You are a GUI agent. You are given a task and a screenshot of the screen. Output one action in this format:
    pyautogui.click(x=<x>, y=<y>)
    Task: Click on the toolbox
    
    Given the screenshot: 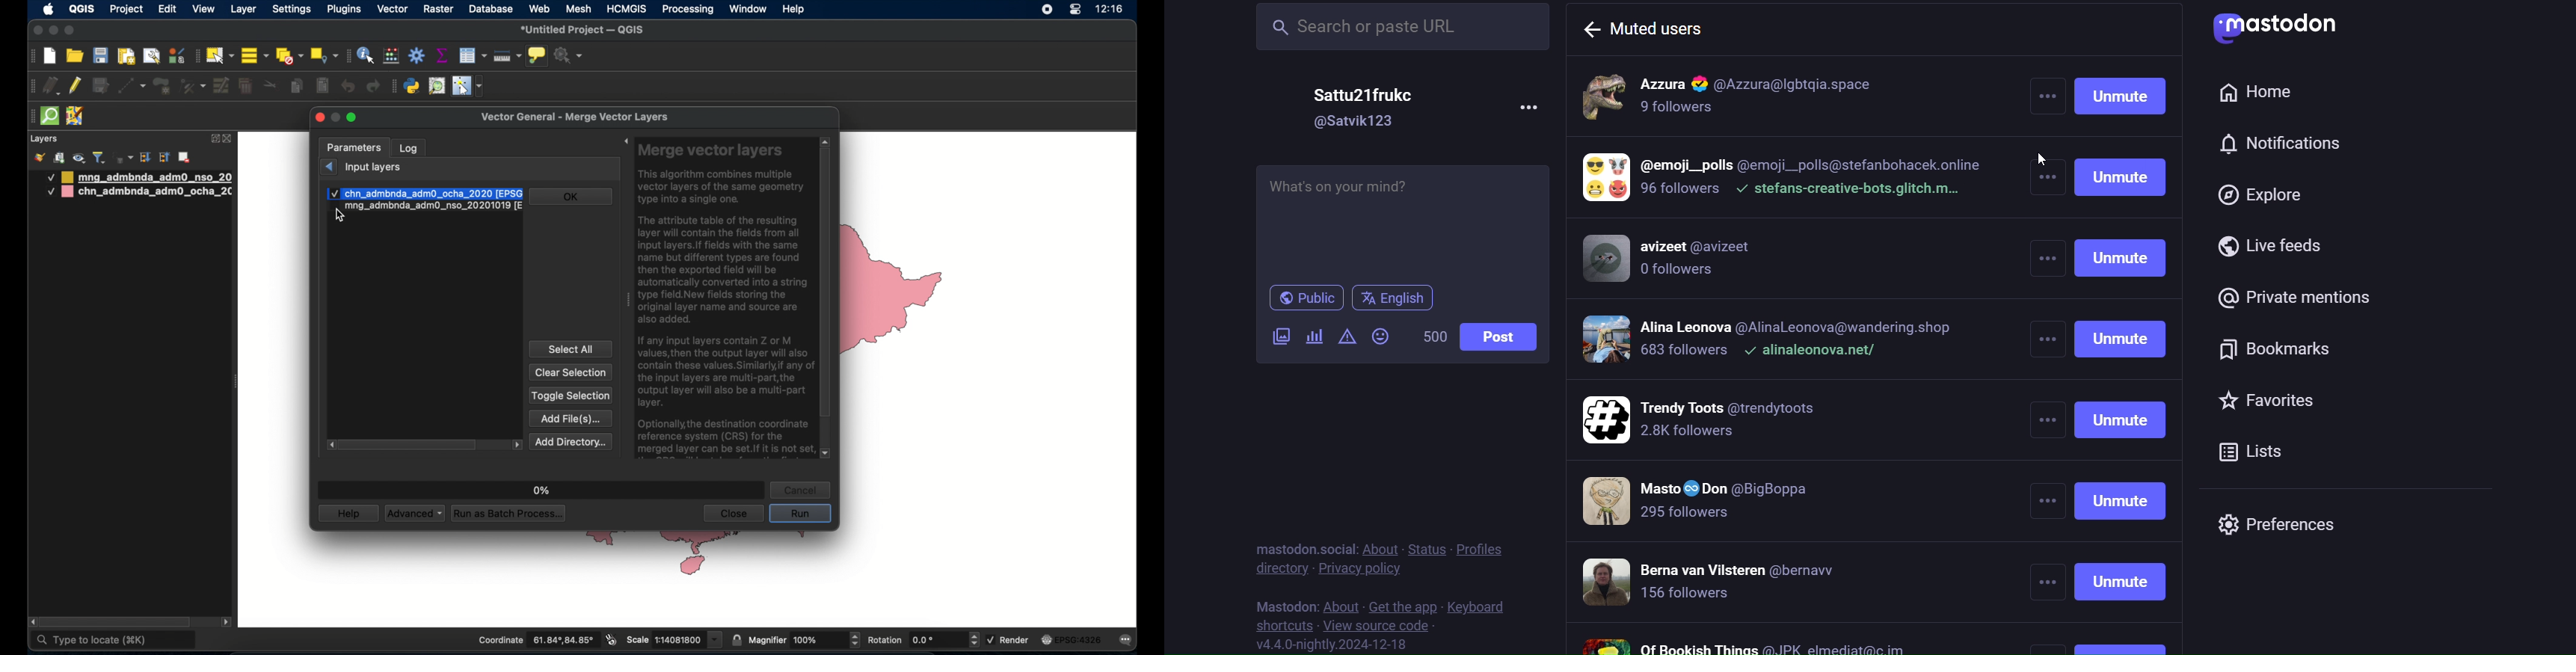 What is the action you would take?
    pyautogui.click(x=418, y=56)
    